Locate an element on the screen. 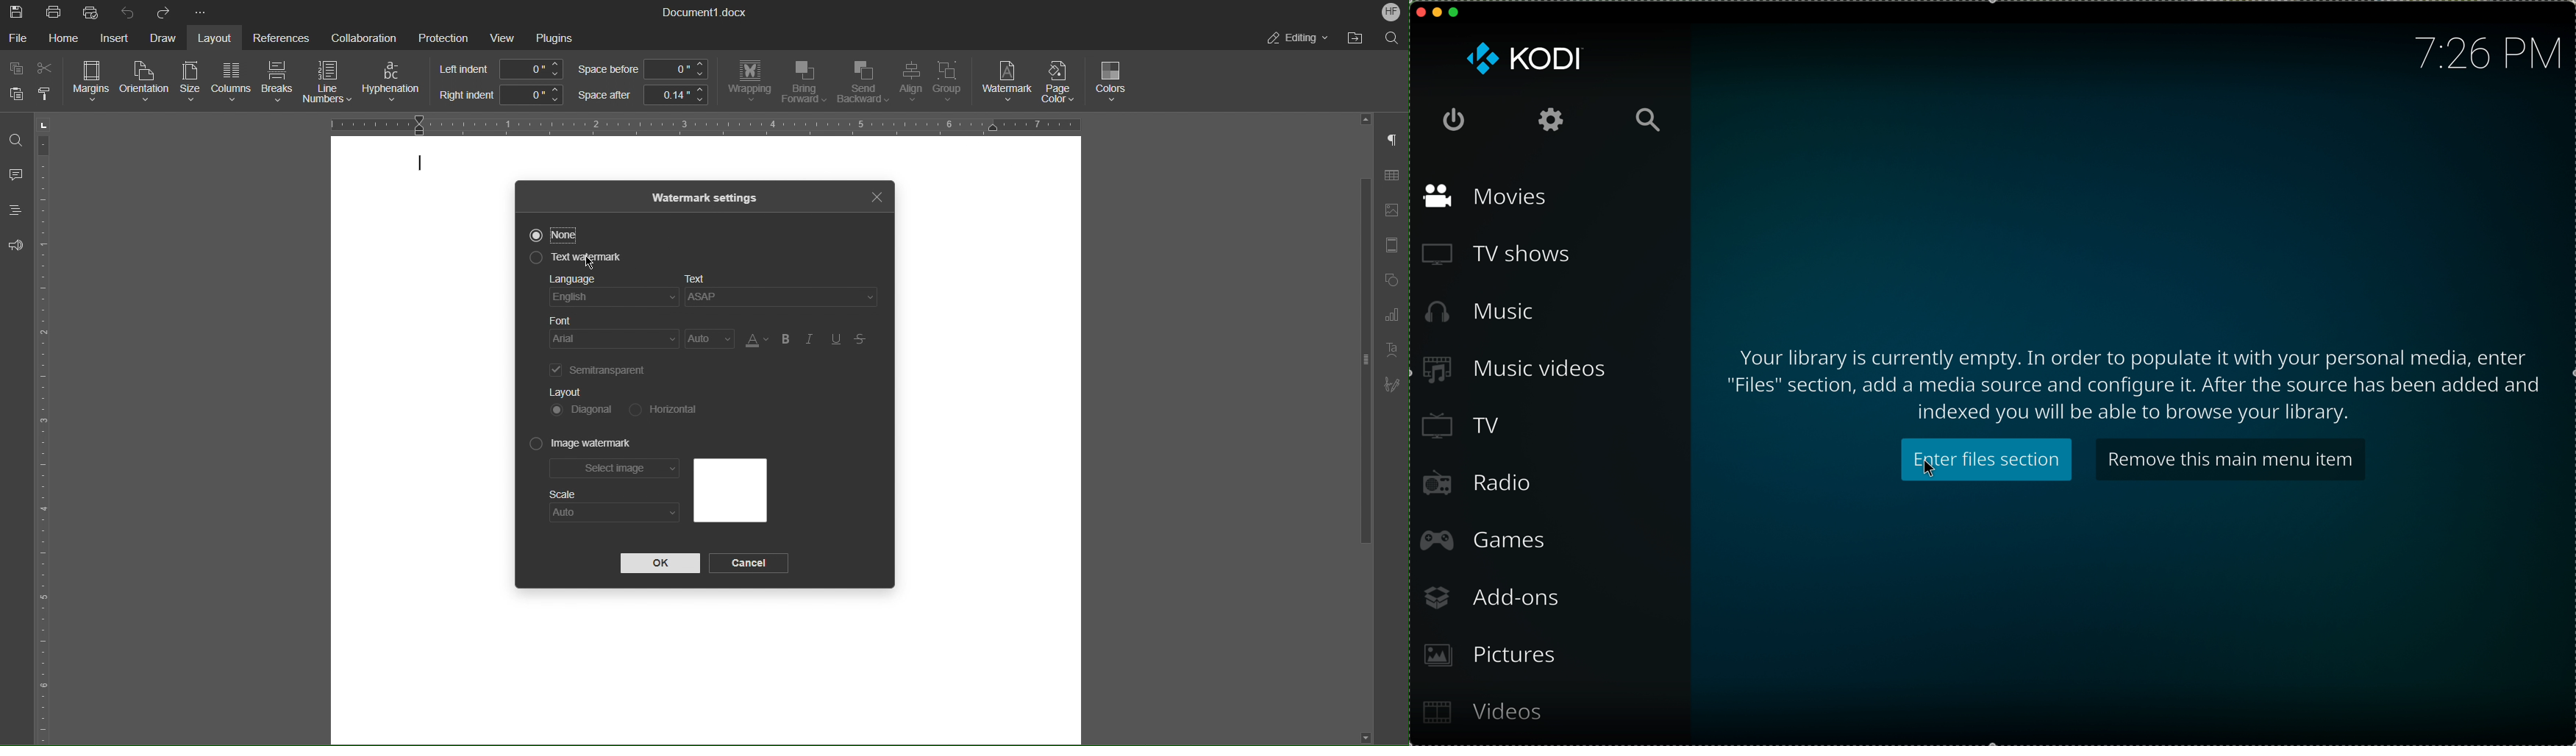 The image size is (2576, 756). Send Backward is located at coordinates (863, 83).